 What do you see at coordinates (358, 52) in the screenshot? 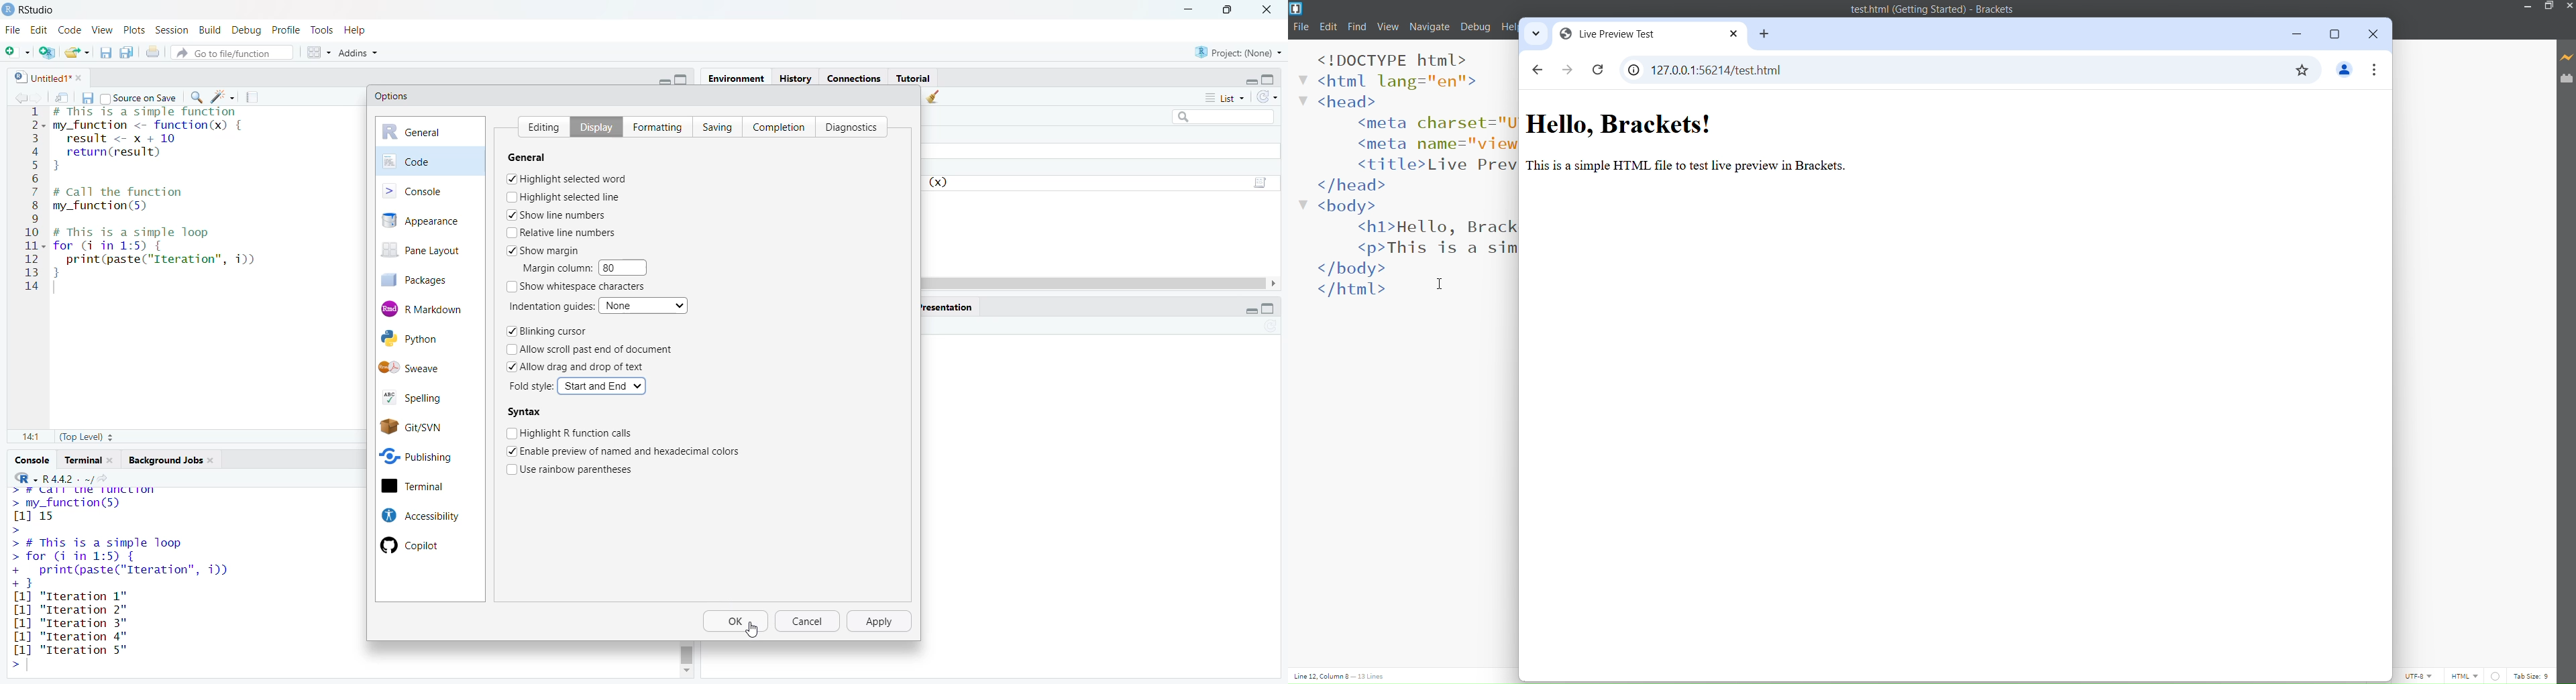
I see `addins` at bounding box center [358, 52].